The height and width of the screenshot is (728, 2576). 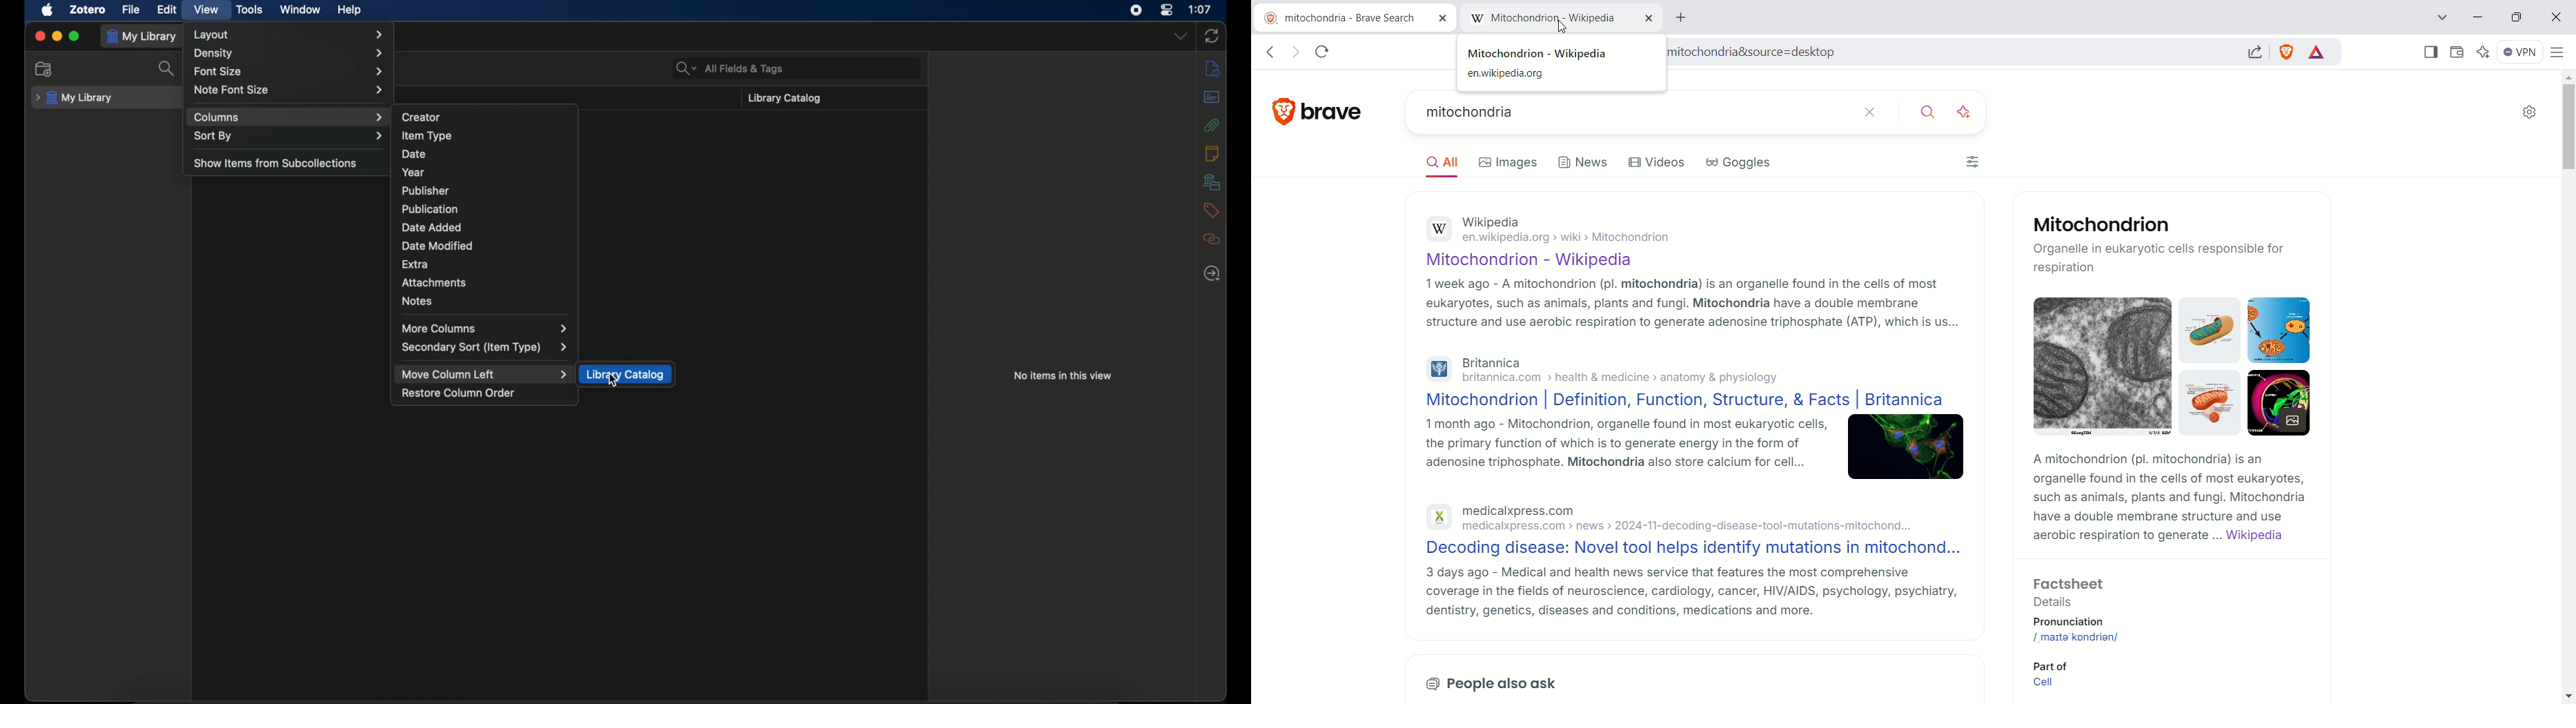 What do you see at coordinates (1437, 228) in the screenshot?
I see `wikipedia logo` at bounding box center [1437, 228].